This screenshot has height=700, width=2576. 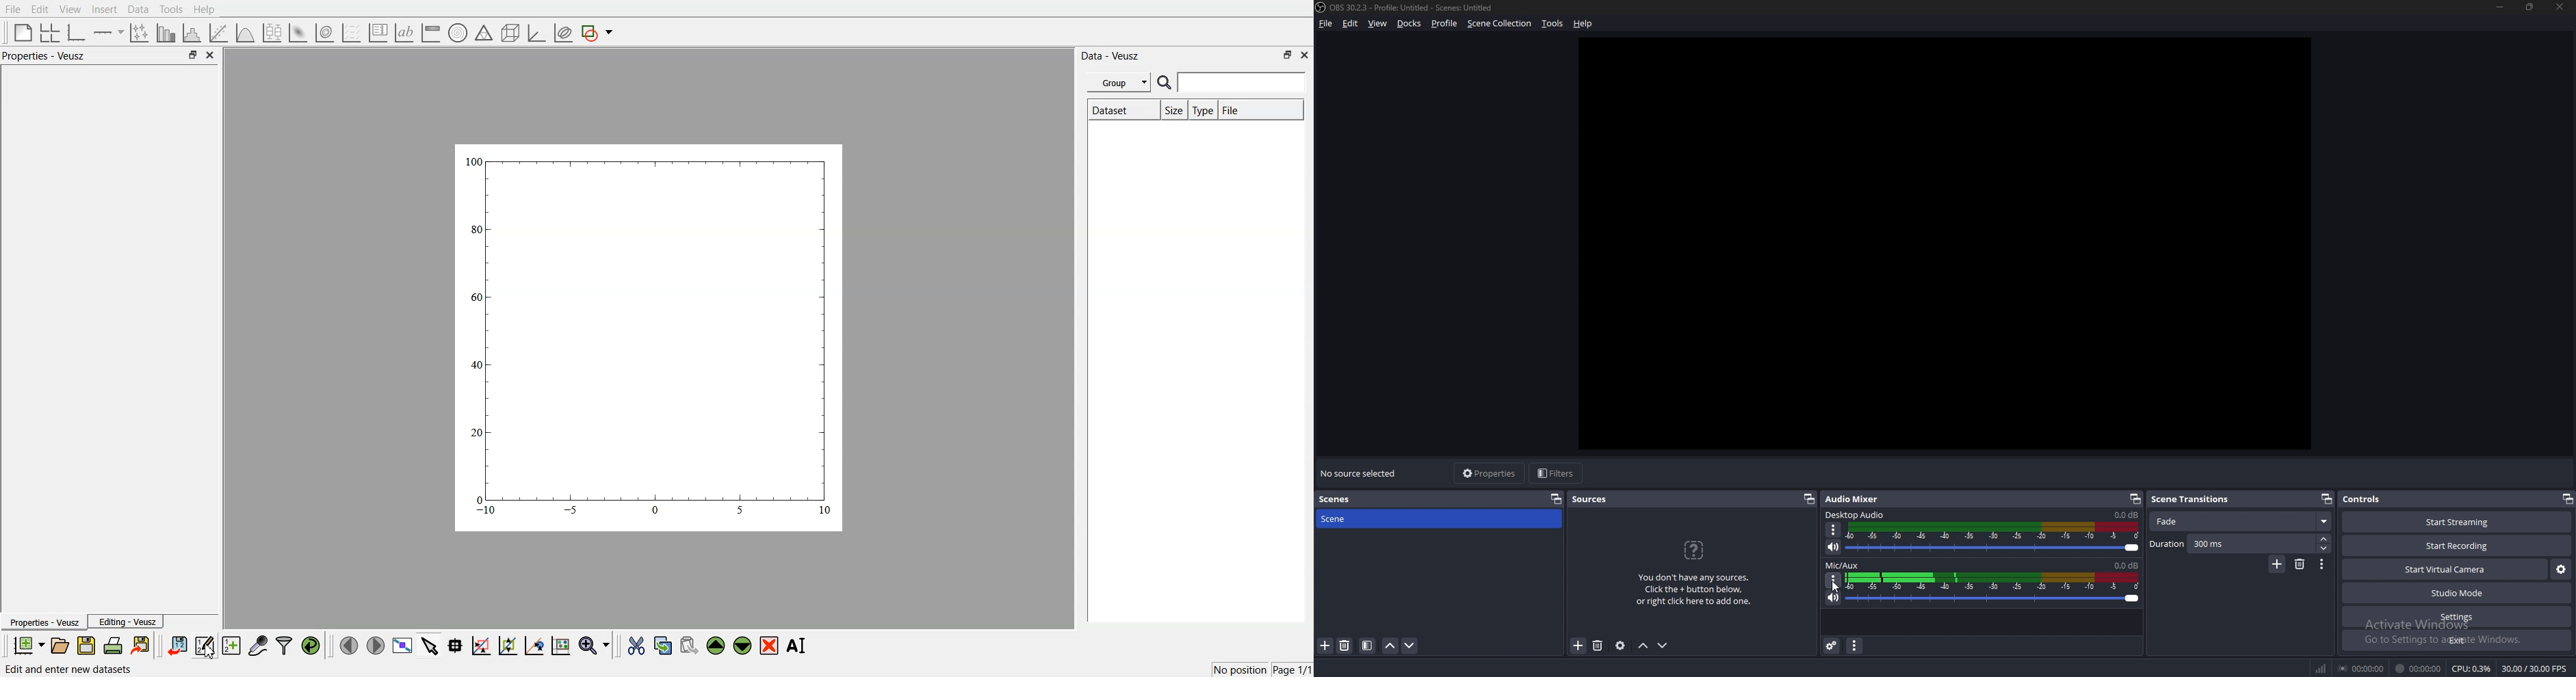 I want to click on close, so click(x=2562, y=7).